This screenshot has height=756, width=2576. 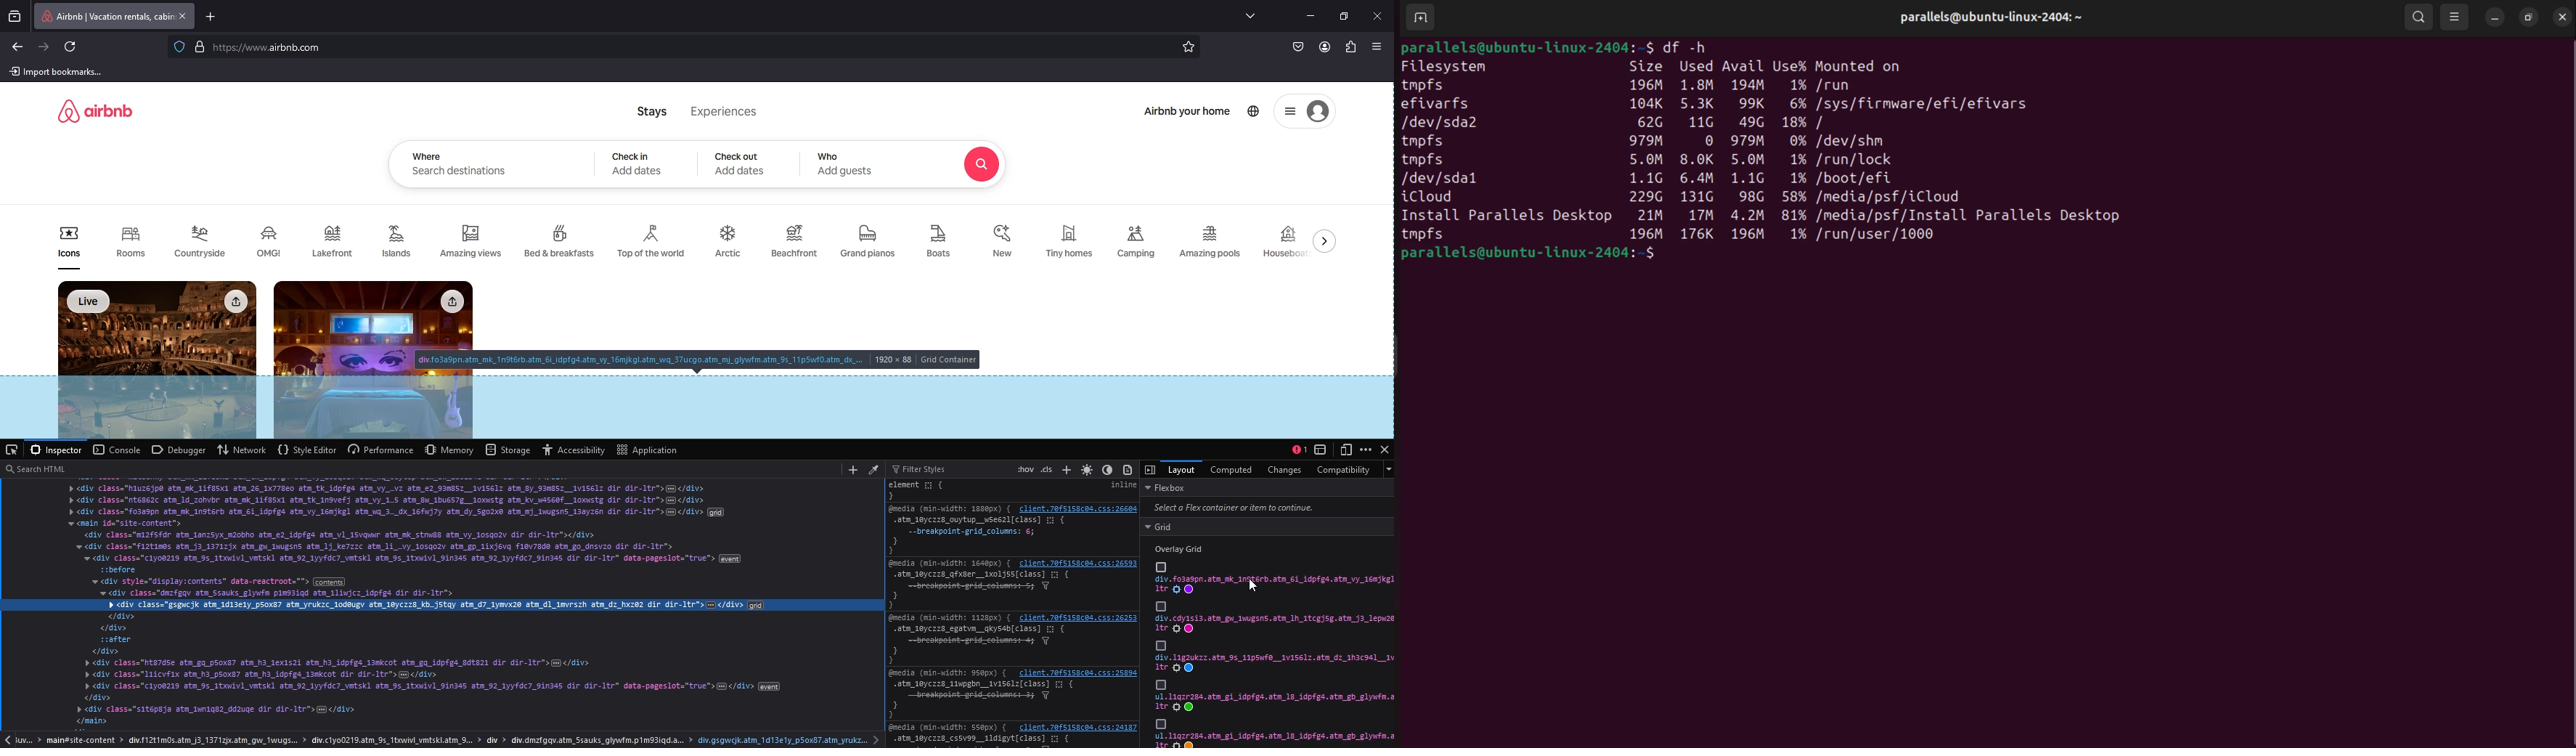 I want to click on toggle off 3 pane, so click(x=1151, y=469).